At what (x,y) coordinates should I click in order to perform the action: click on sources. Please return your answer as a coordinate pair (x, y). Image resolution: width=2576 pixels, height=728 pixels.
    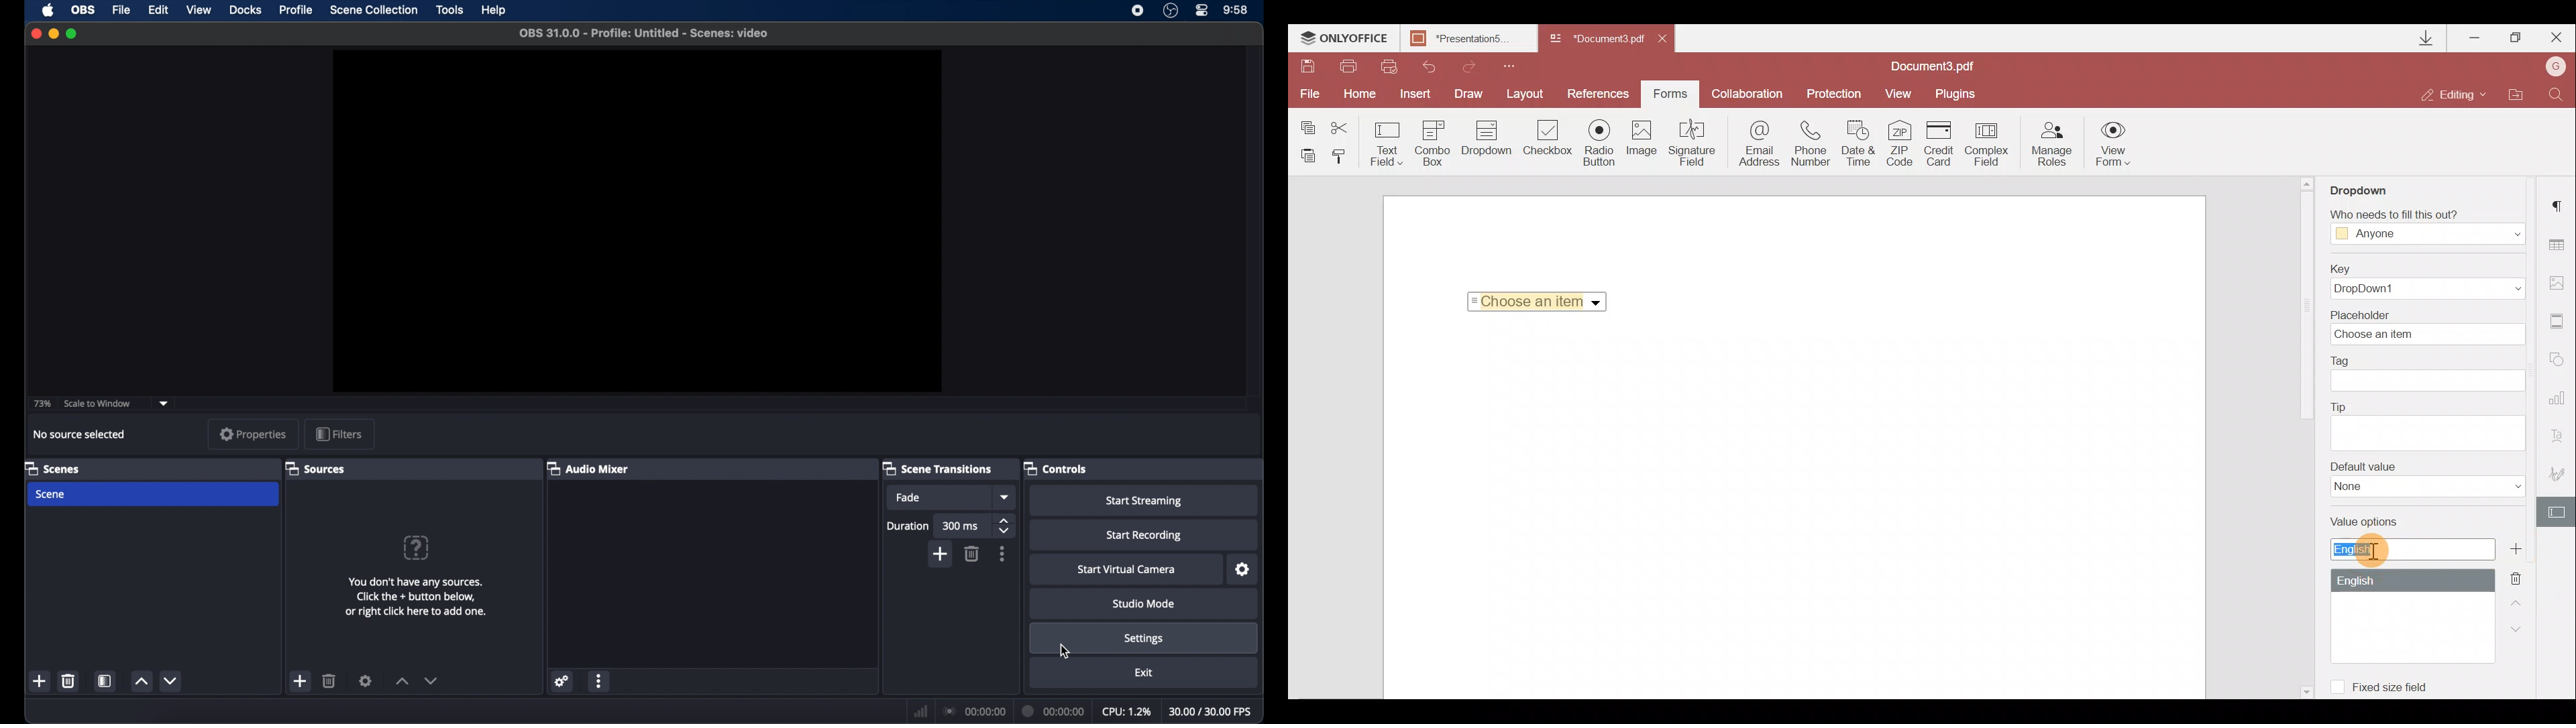
    Looking at the image, I should click on (315, 468).